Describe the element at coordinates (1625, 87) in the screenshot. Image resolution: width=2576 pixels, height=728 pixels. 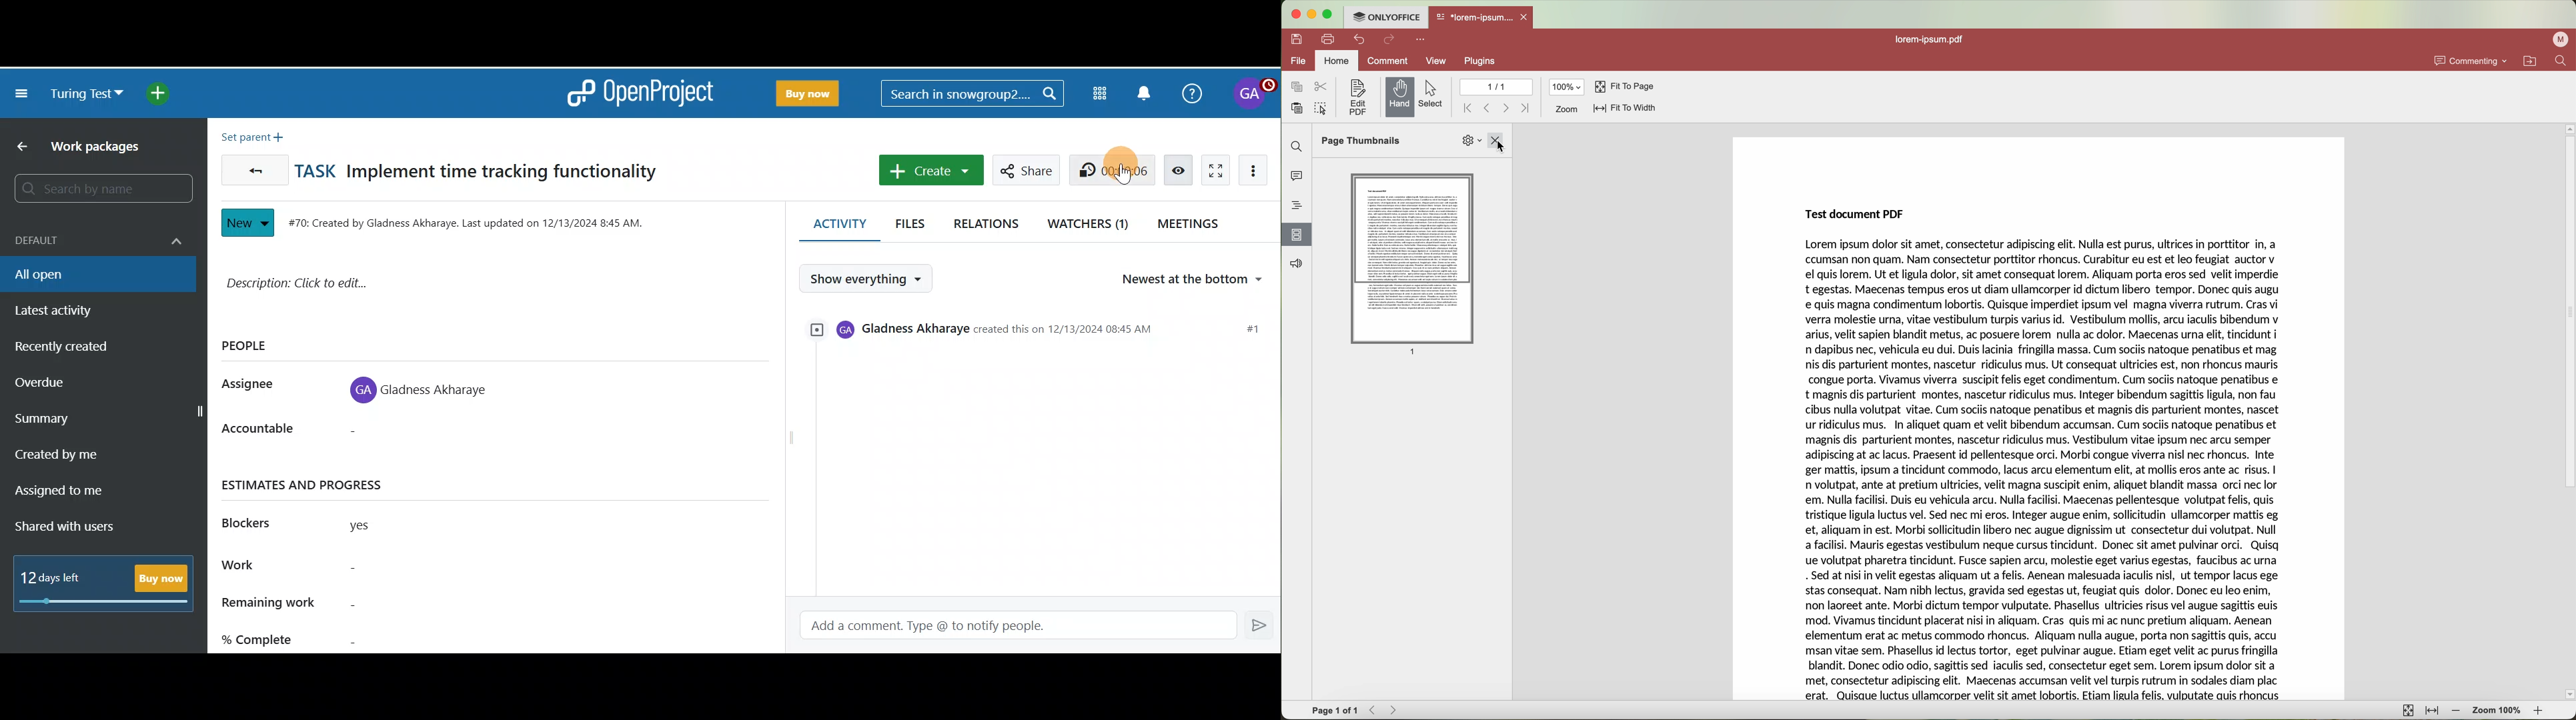
I see `fit to page` at that location.